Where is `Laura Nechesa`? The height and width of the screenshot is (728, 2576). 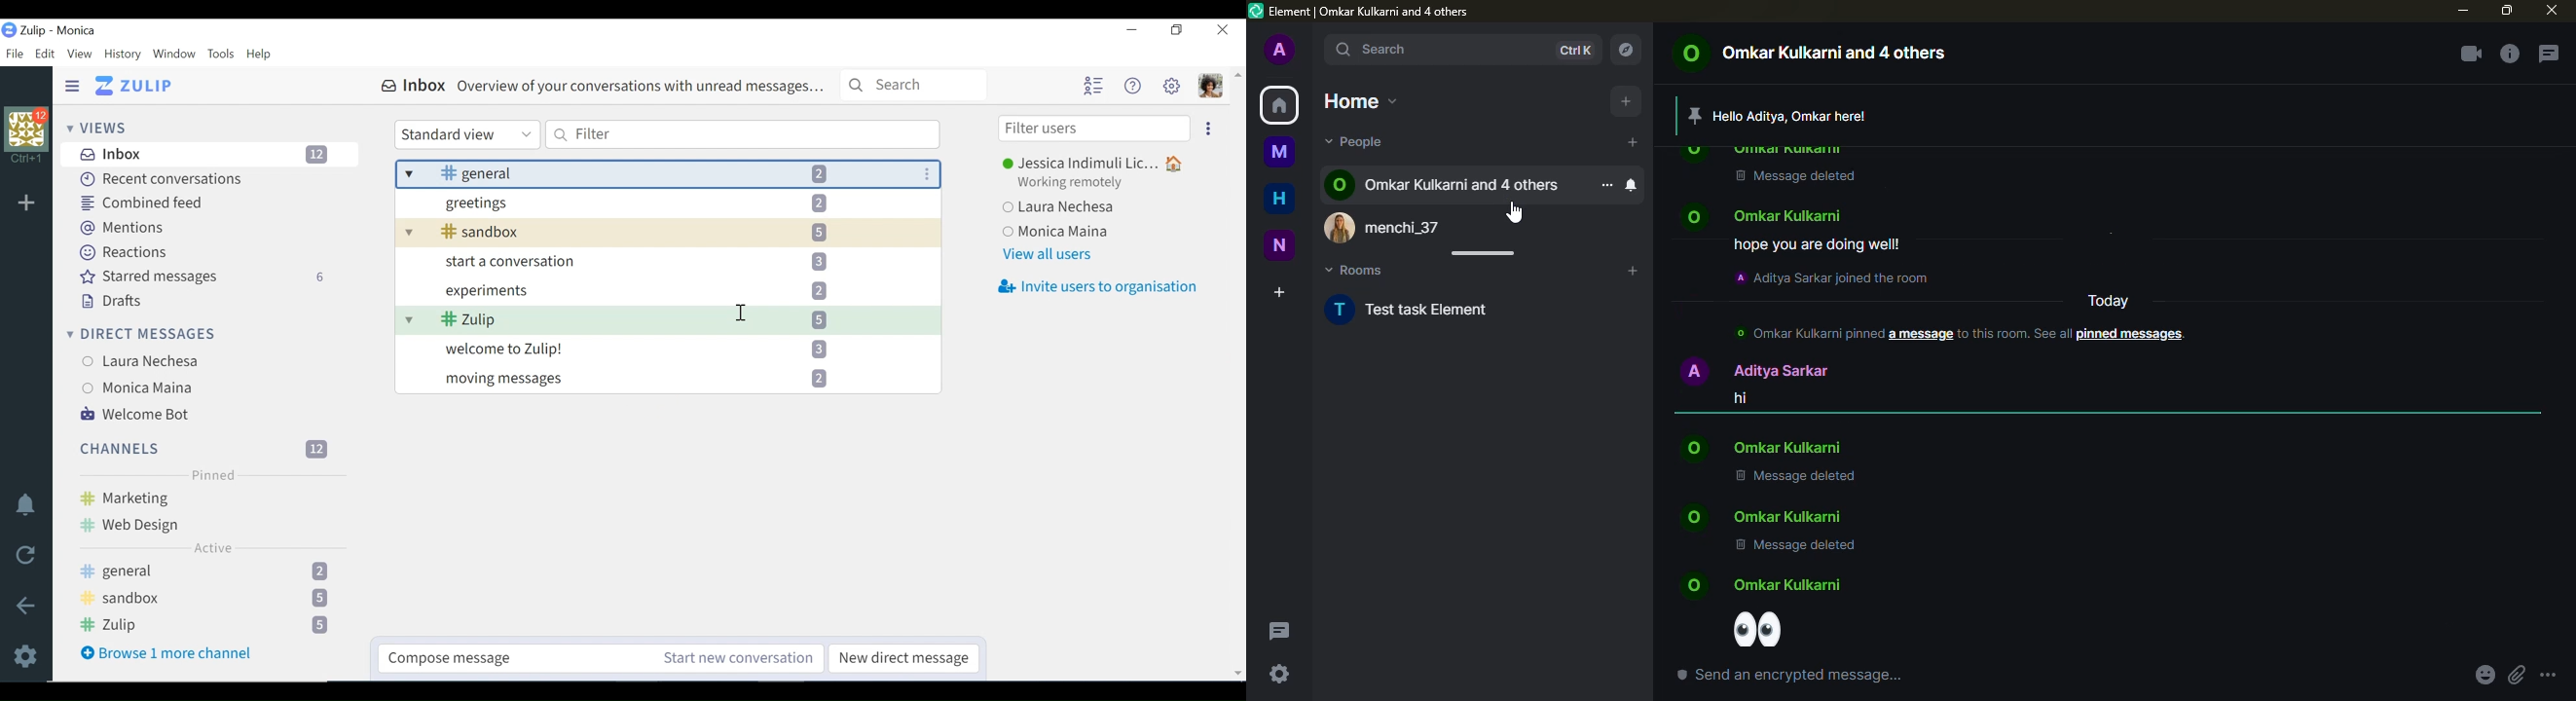
Laura Nechesa is located at coordinates (1055, 208).